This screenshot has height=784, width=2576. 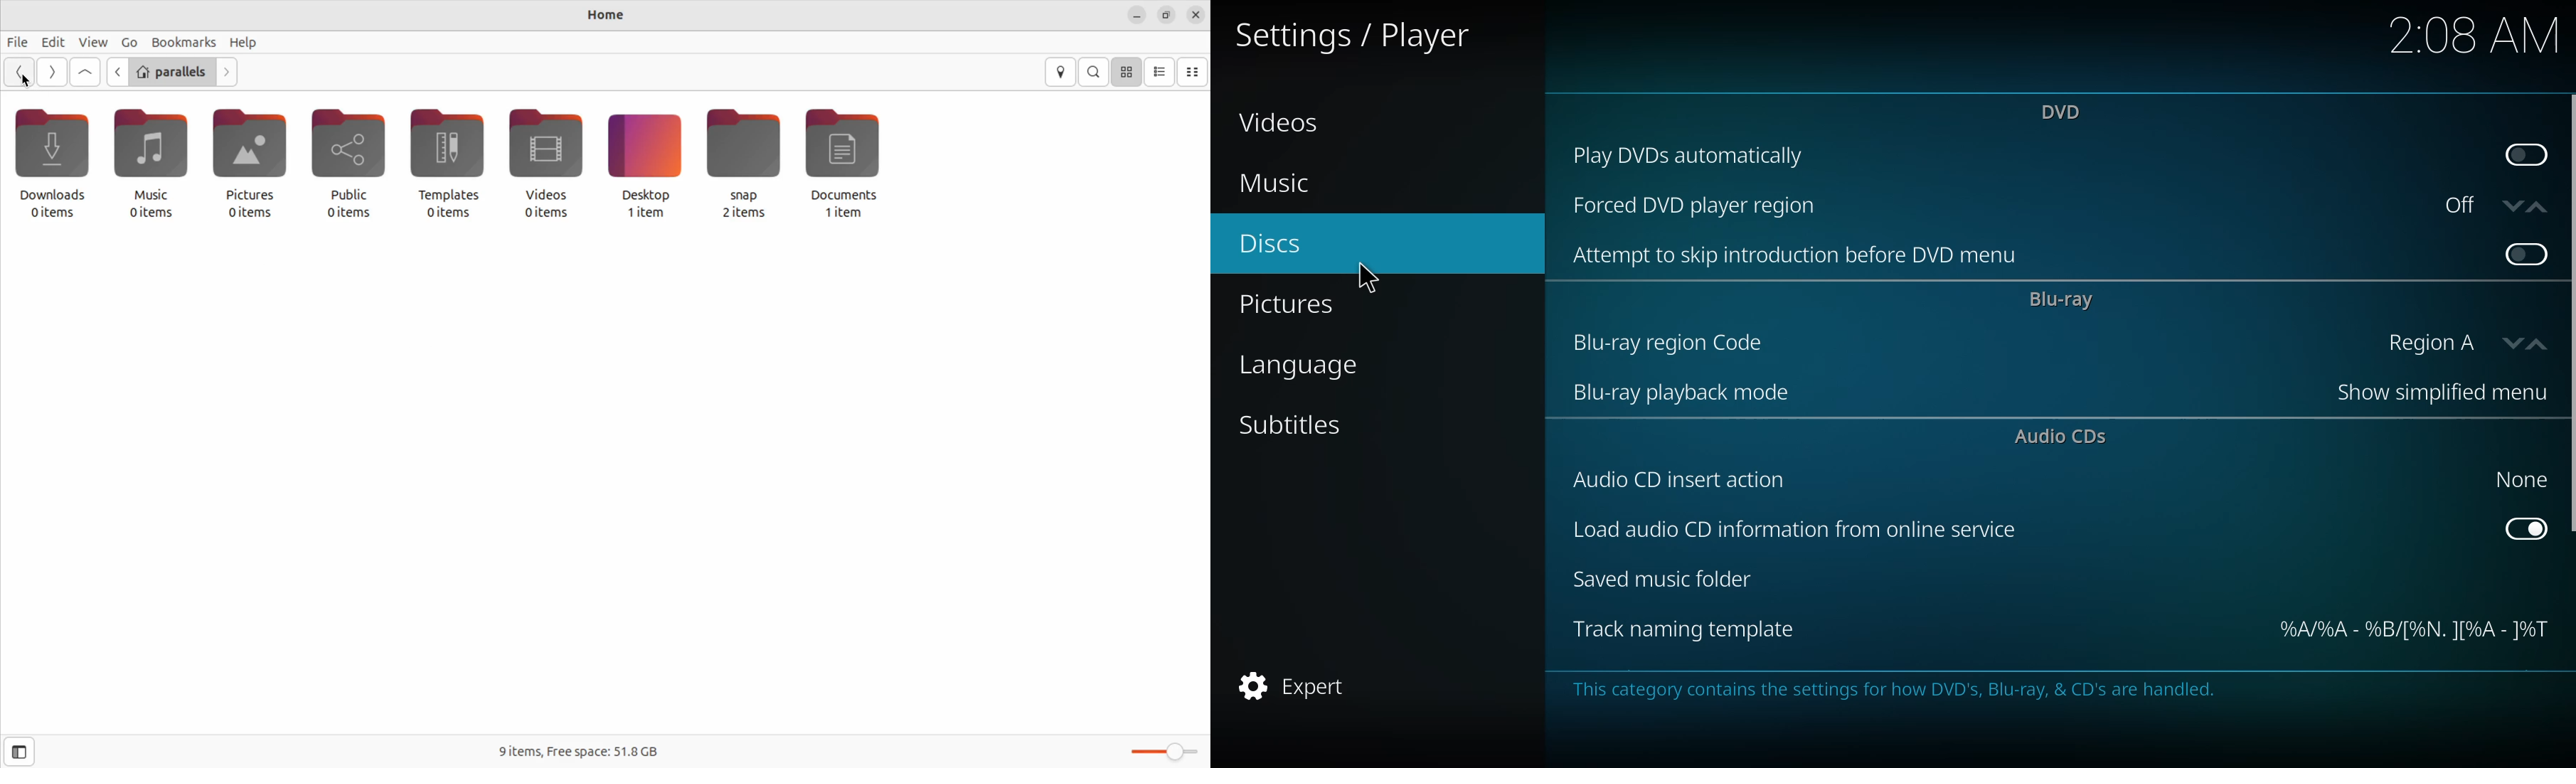 What do you see at coordinates (1194, 71) in the screenshot?
I see `compact view` at bounding box center [1194, 71].